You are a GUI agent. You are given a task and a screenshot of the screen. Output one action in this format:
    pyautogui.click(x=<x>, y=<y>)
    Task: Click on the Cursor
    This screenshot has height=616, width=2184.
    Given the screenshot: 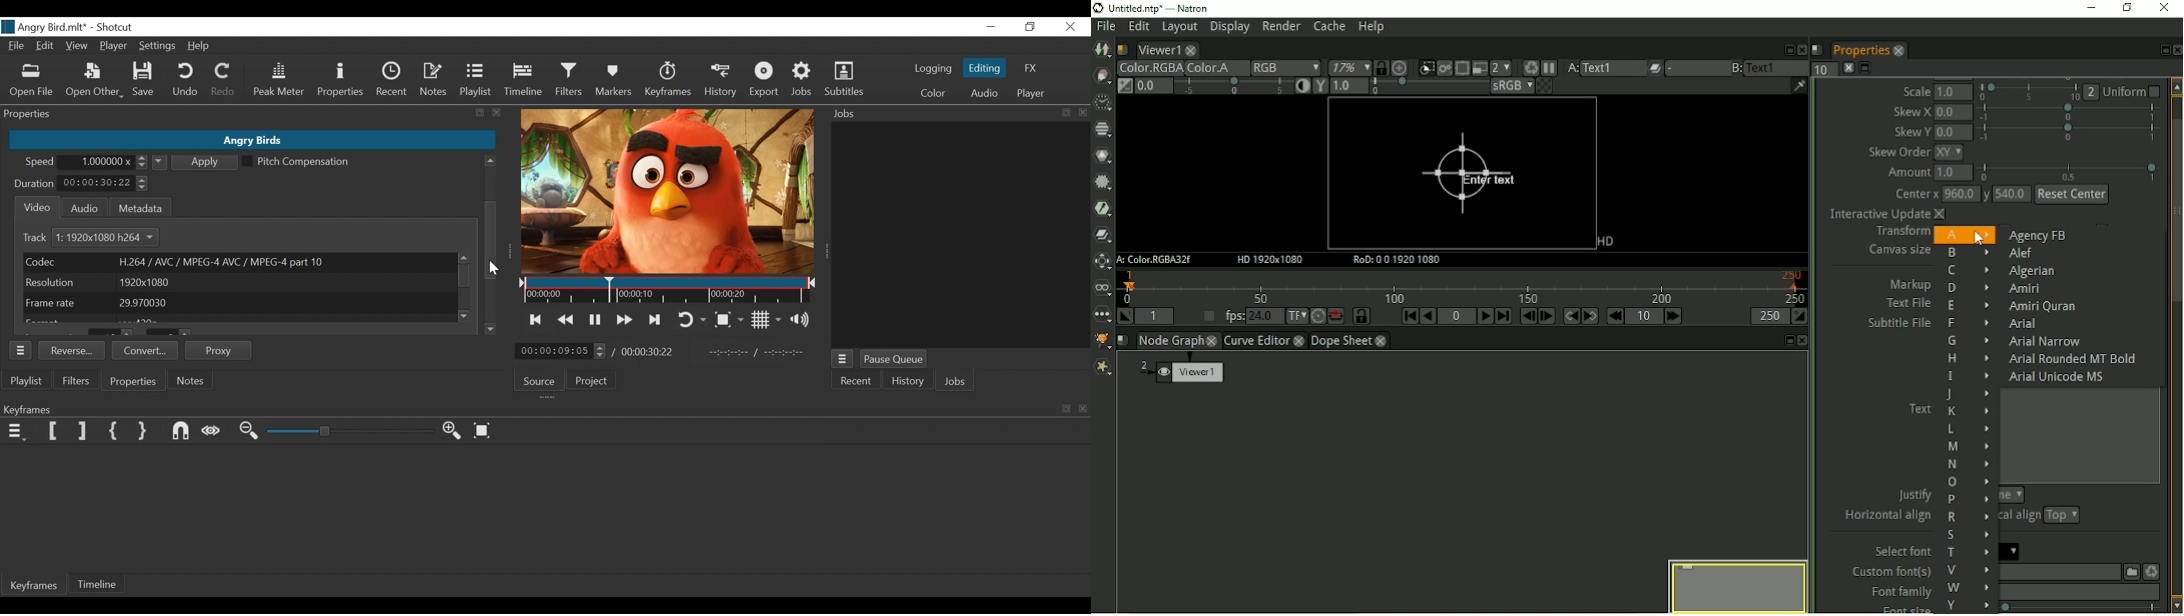 What is the action you would take?
    pyautogui.click(x=493, y=268)
    